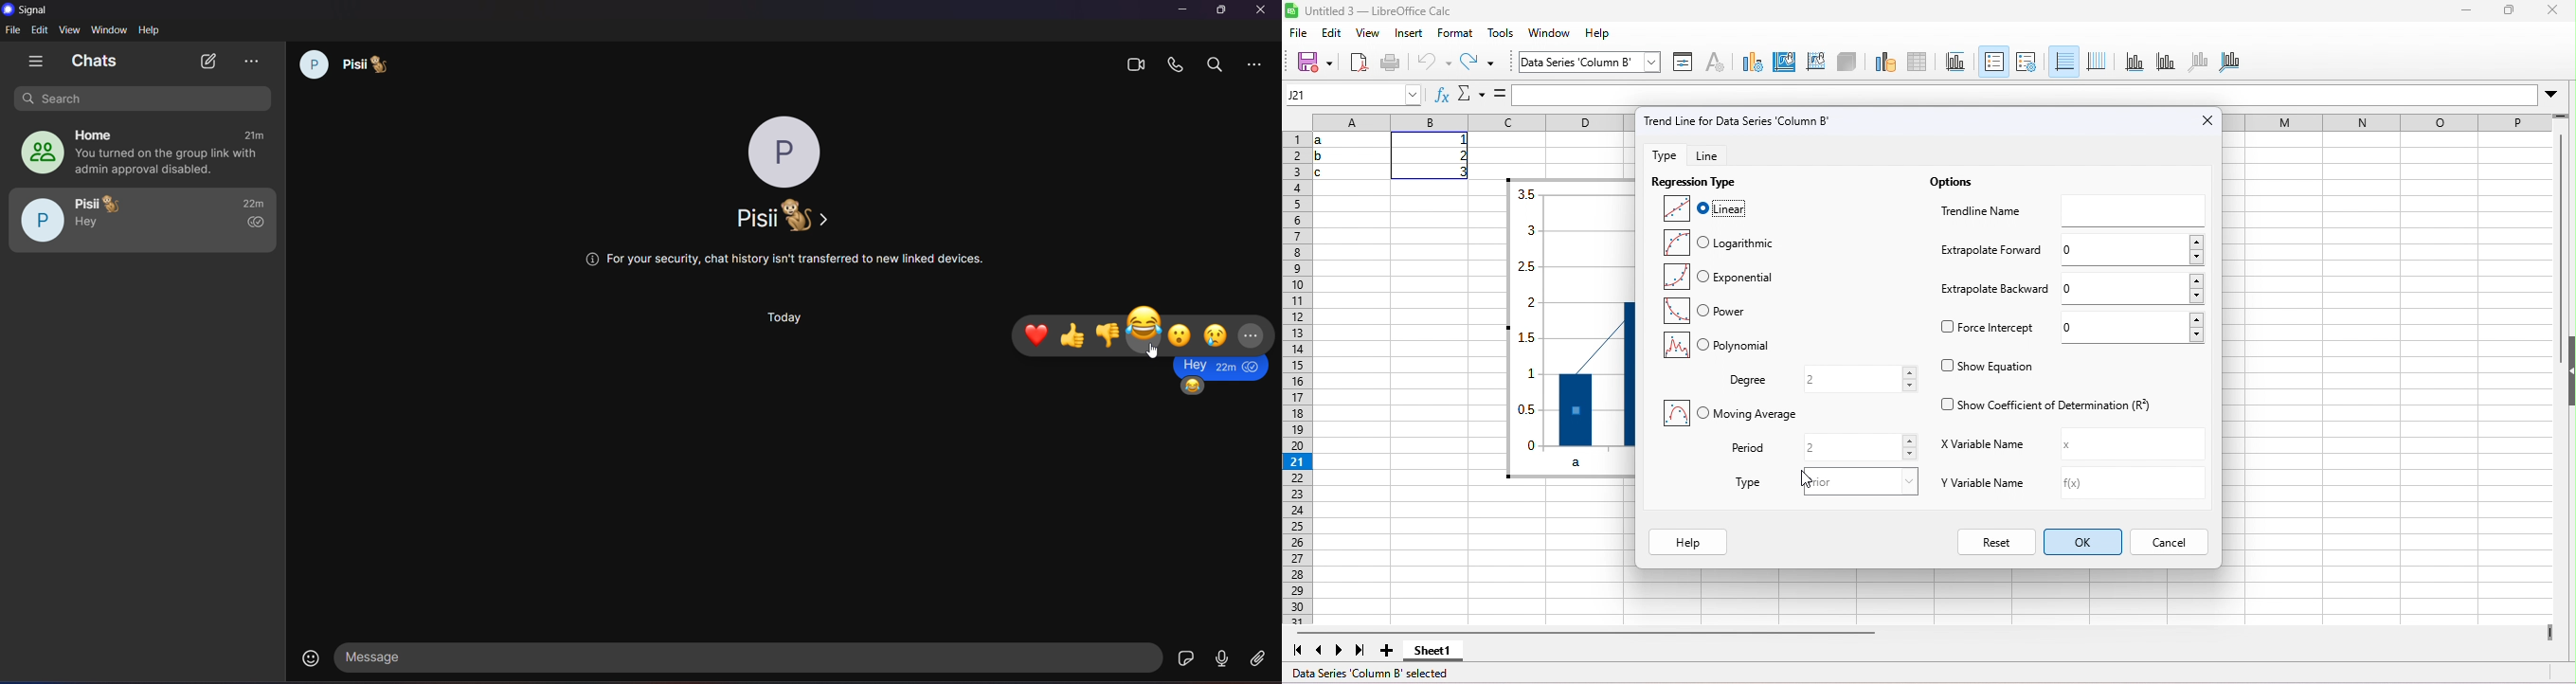  What do you see at coordinates (2460, 11) in the screenshot?
I see `minimize` at bounding box center [2460, 11].